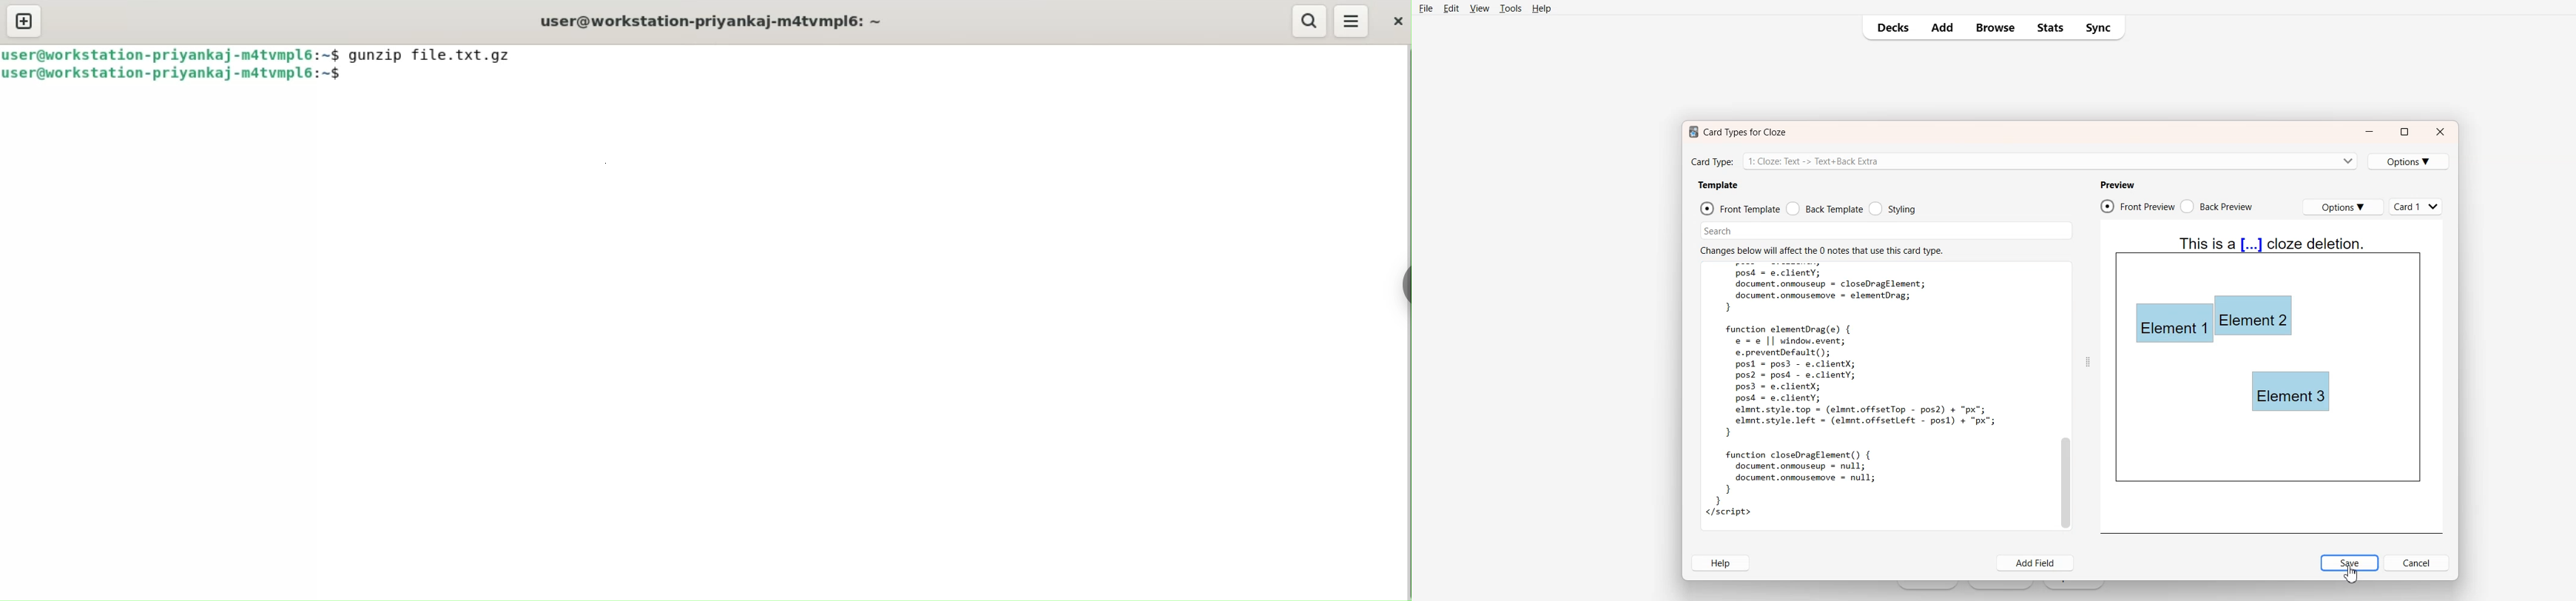  Describe the element at coordinates (709, 20) in the screenshot. I see ` user@workstation-priyankaj-m4tvmpl6: ~` at that location.